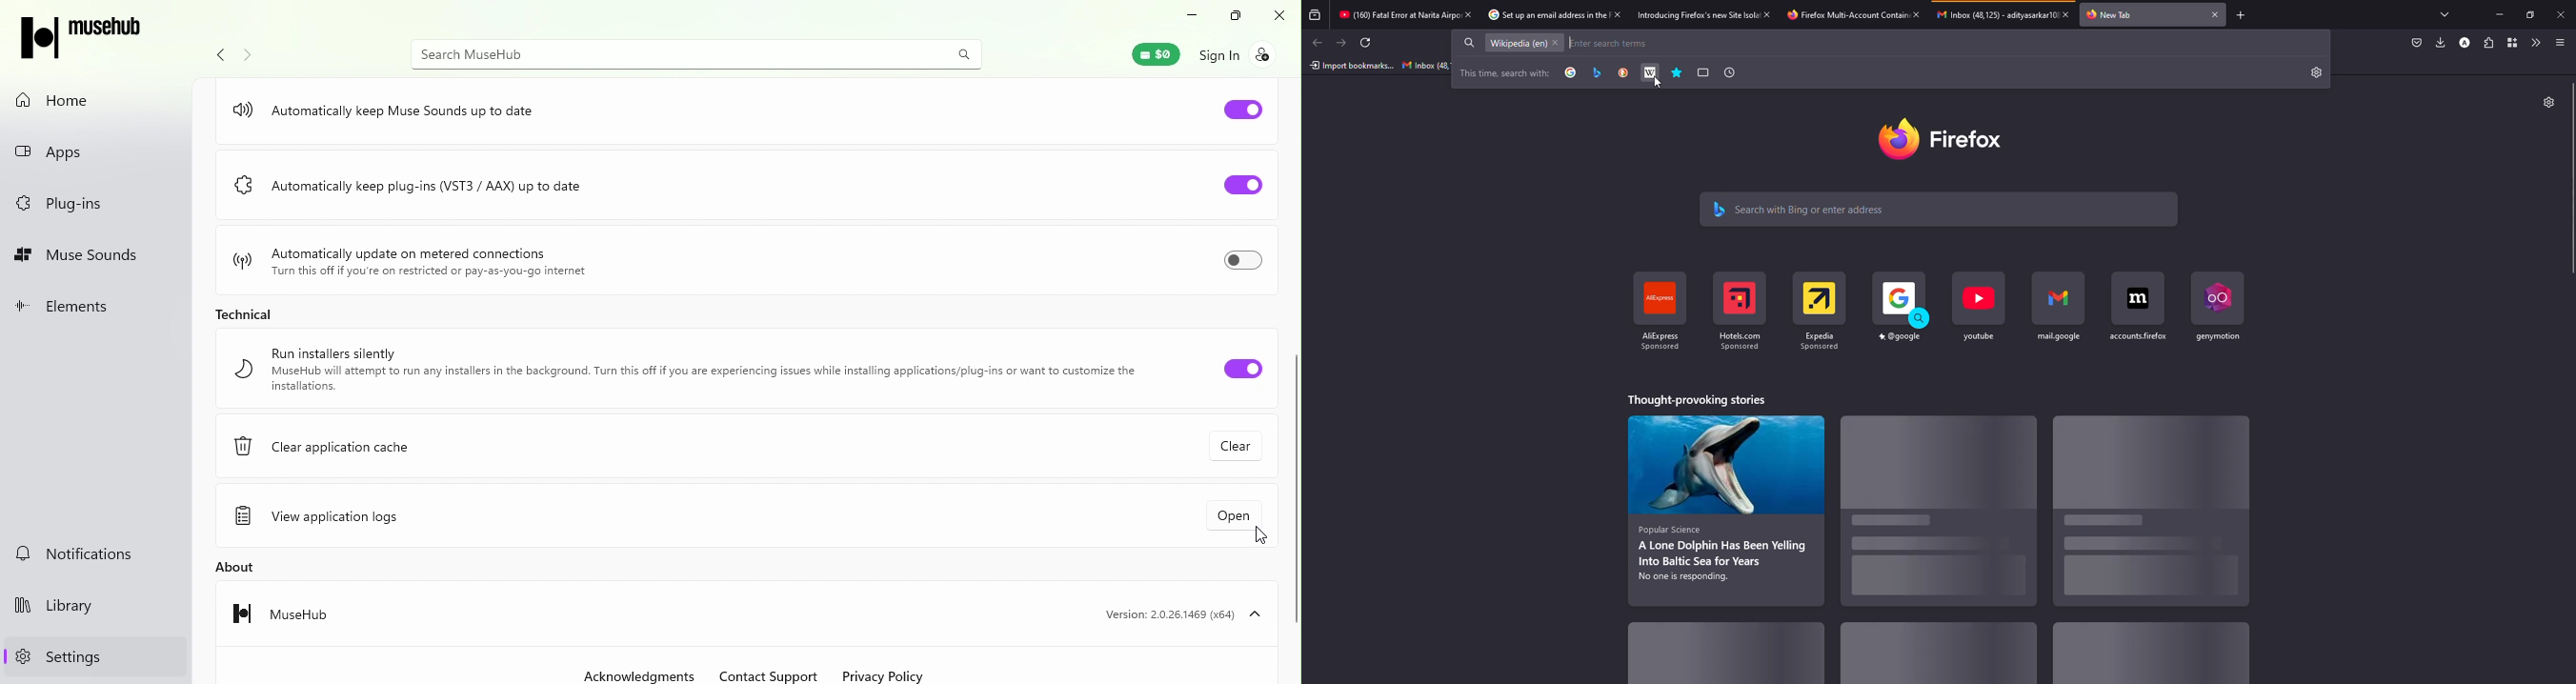 The width and height of the screenshot is (2576, 700). What do you see at coordinates (1259, 538) in the screenshot?
I see `Cursor` at bounding box center [1259, 538].